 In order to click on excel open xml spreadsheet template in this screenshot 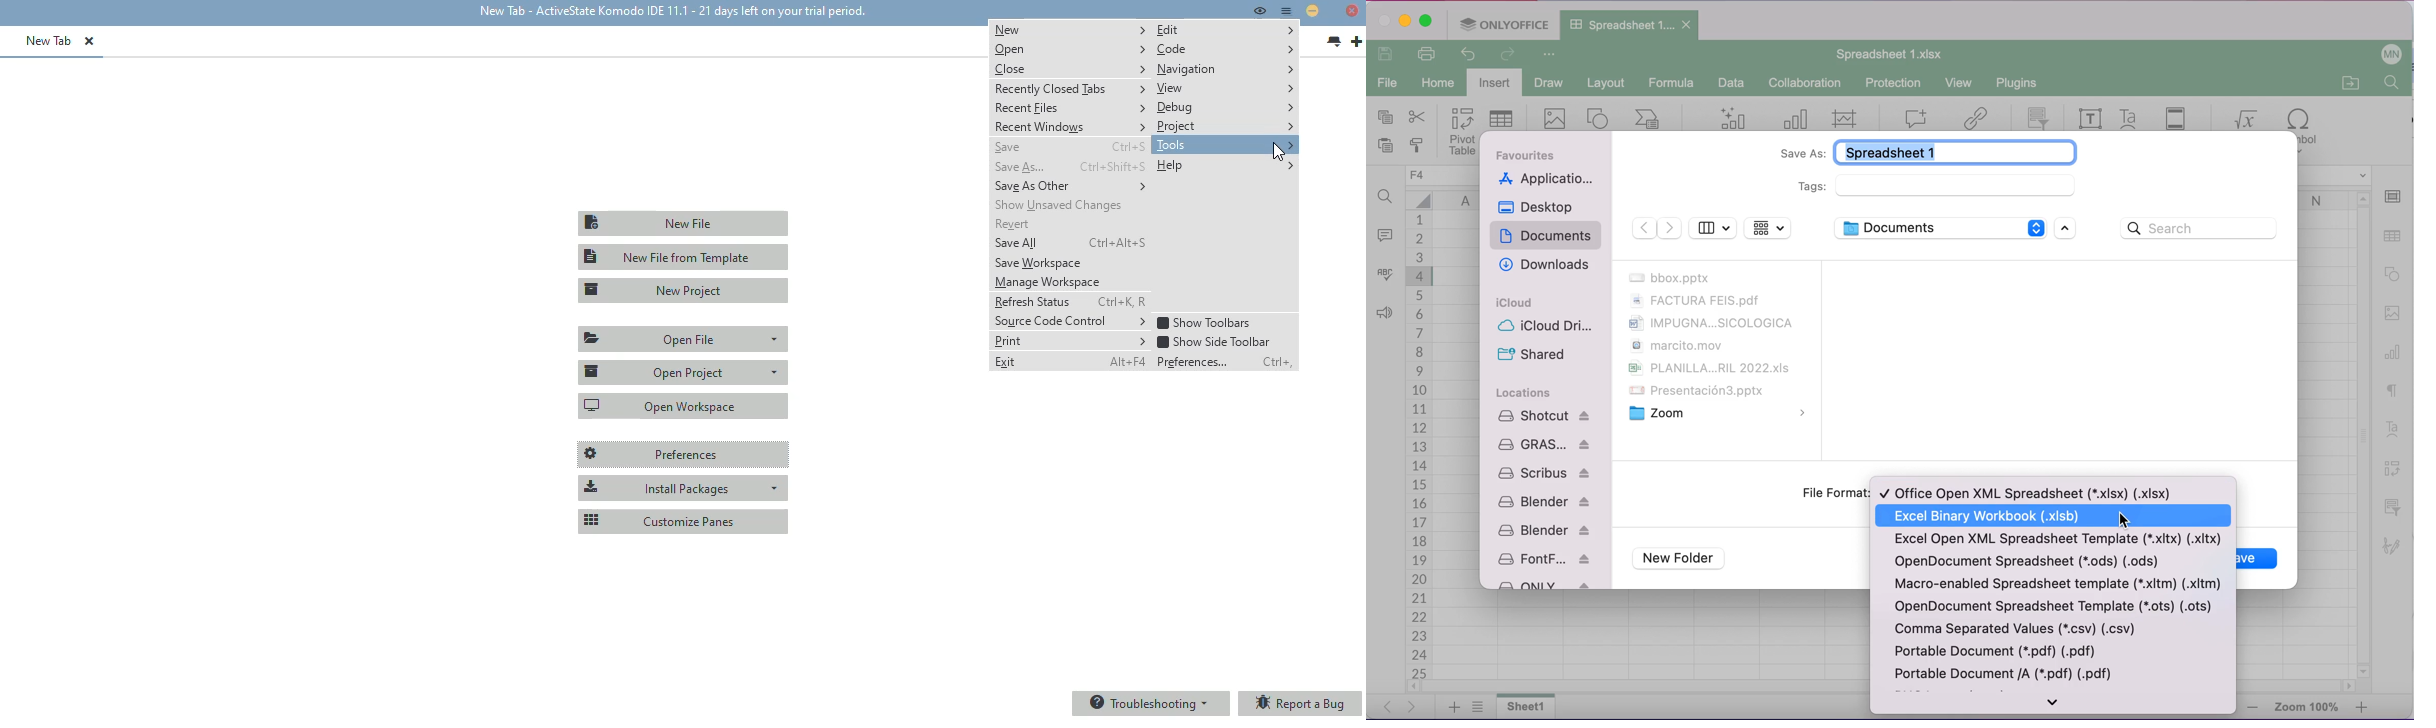, I will do `click(2054, 539)`.